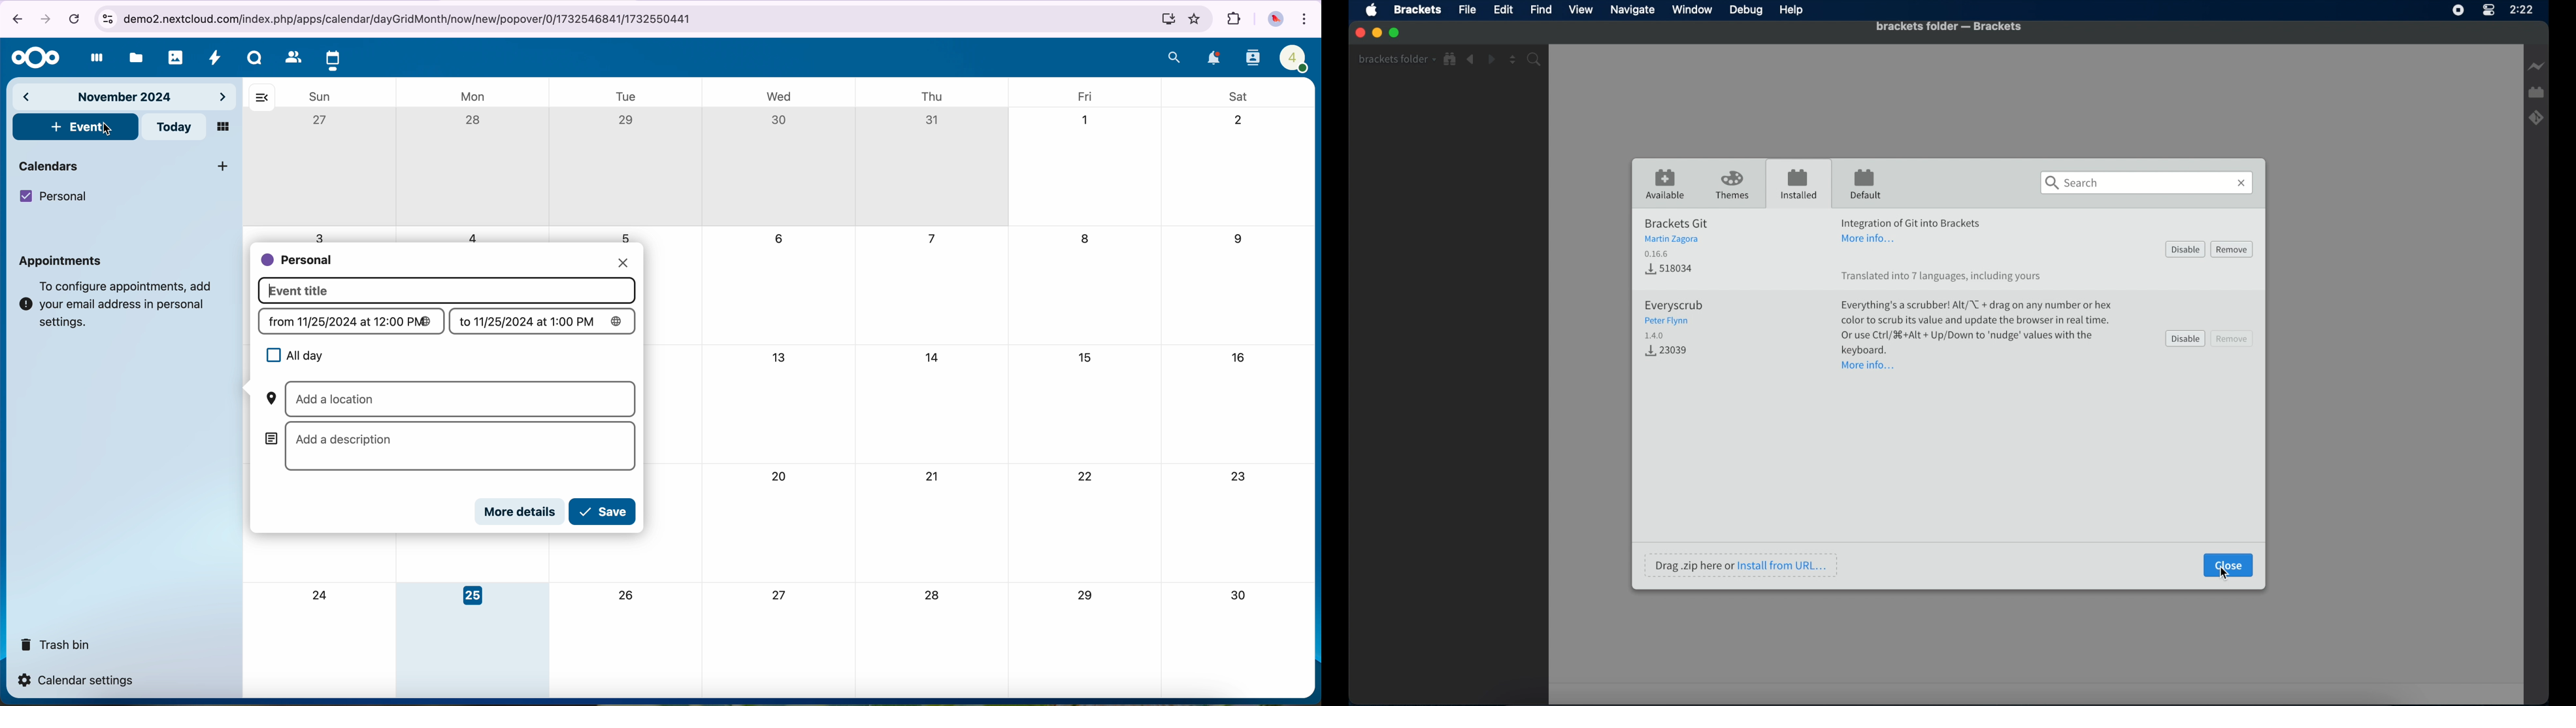 The height and width of the screenshot is (728, 2576). Describe the element at coordinates (1942, 277) in the screenshot. I see `translated into 7 languages, including yours` at that location.